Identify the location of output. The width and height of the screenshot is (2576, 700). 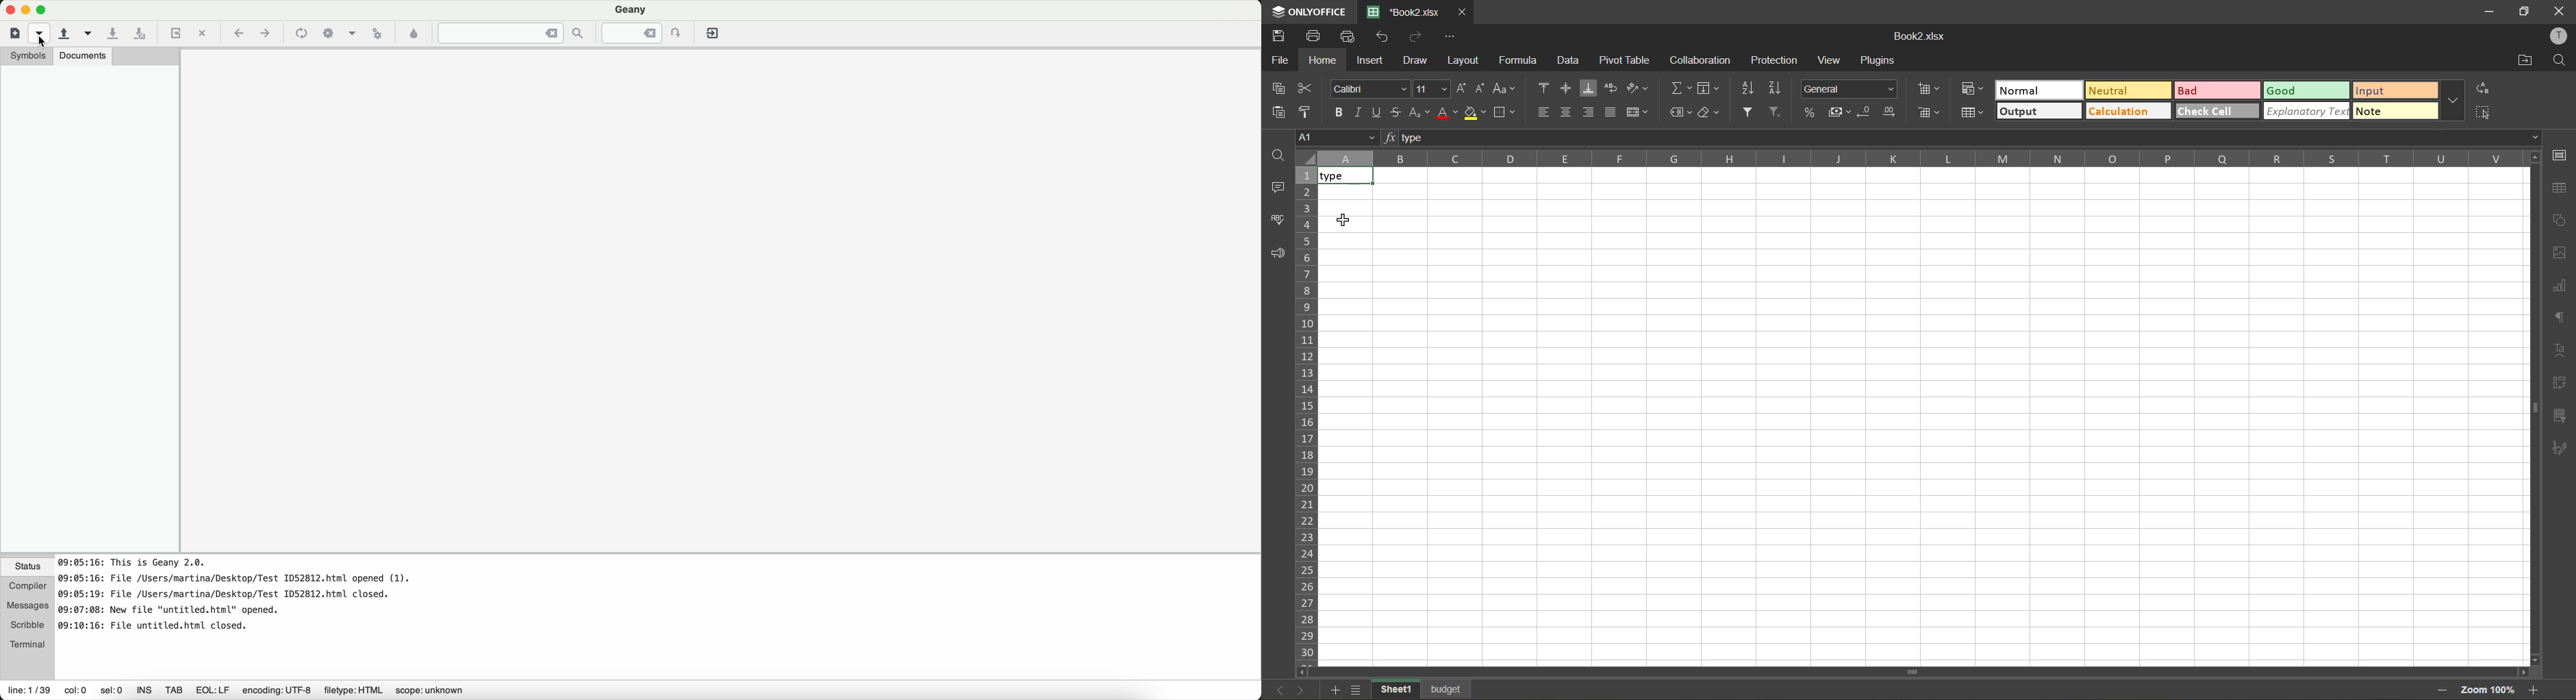
(2041, 110).